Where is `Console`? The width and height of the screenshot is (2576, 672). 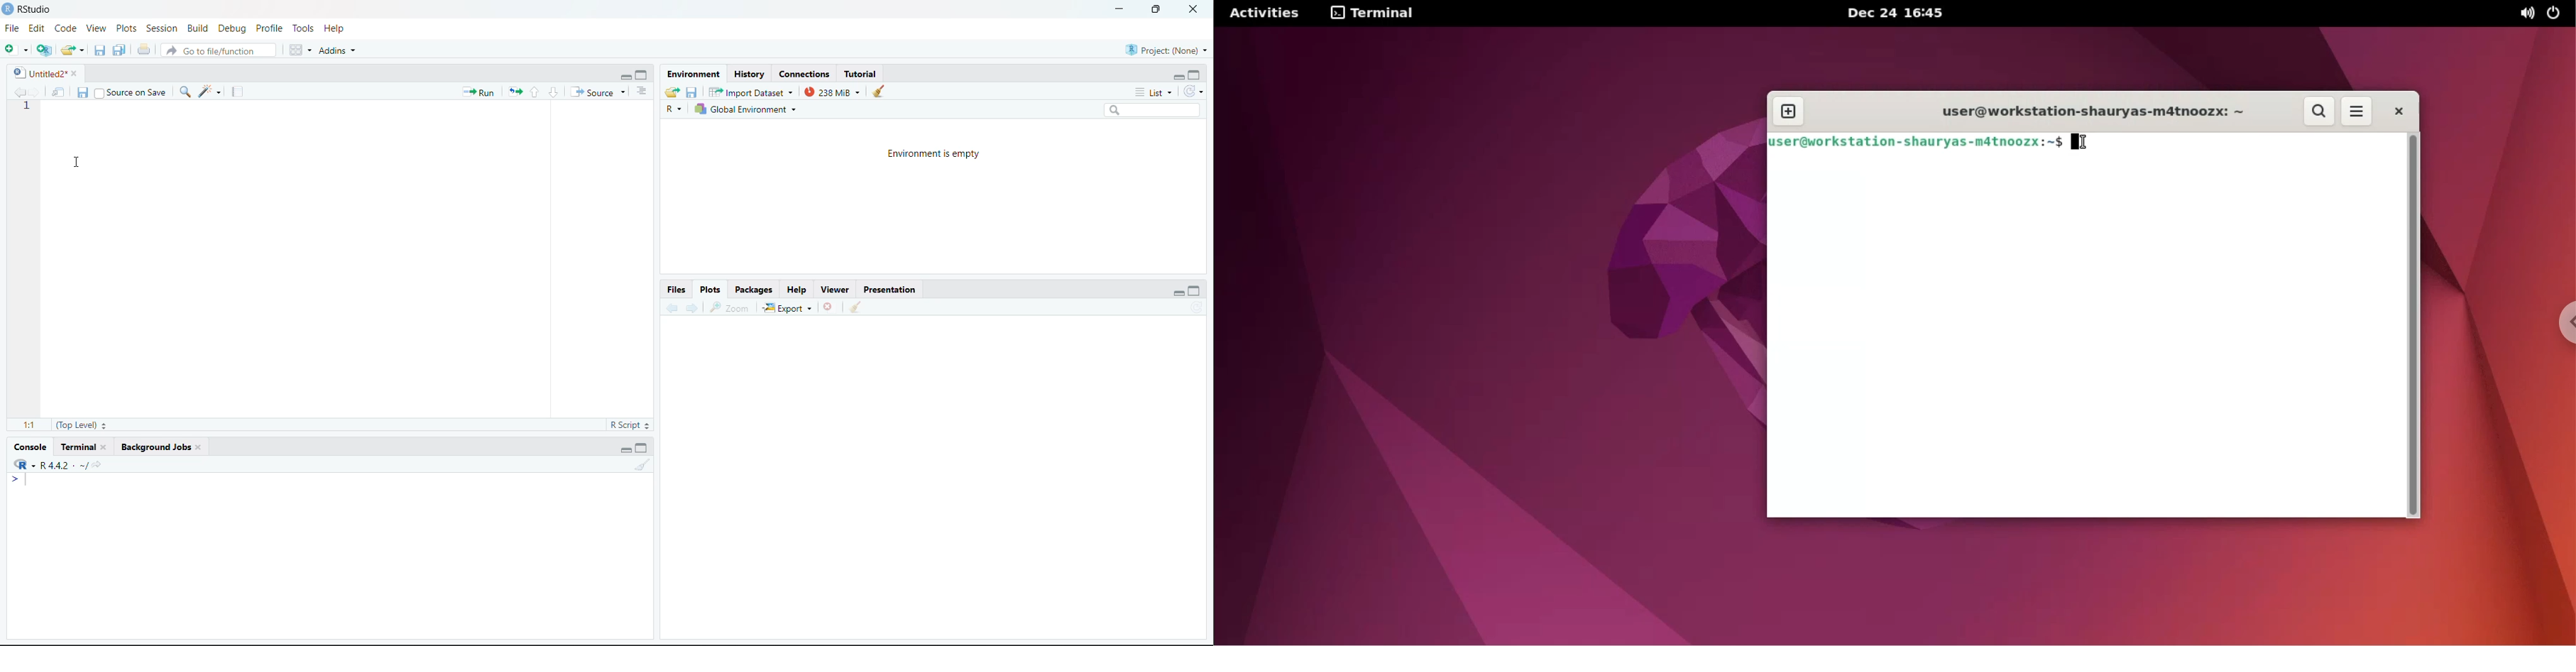 Console is located at coordinates (30, 448).